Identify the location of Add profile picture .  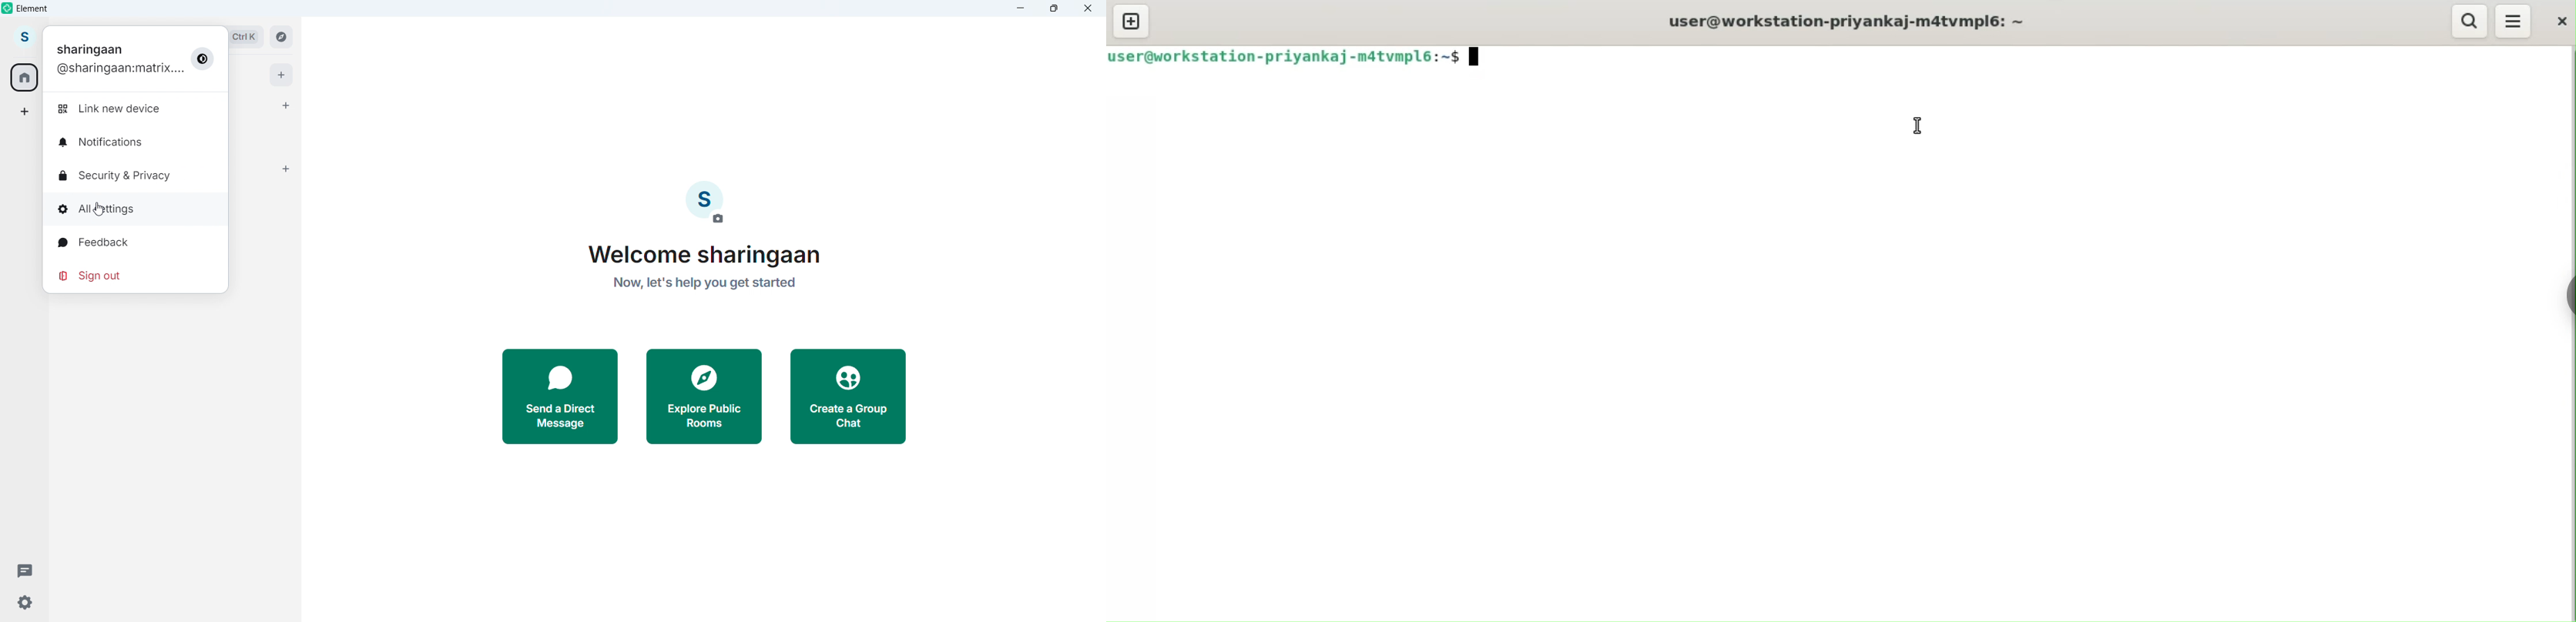
(709, 202).